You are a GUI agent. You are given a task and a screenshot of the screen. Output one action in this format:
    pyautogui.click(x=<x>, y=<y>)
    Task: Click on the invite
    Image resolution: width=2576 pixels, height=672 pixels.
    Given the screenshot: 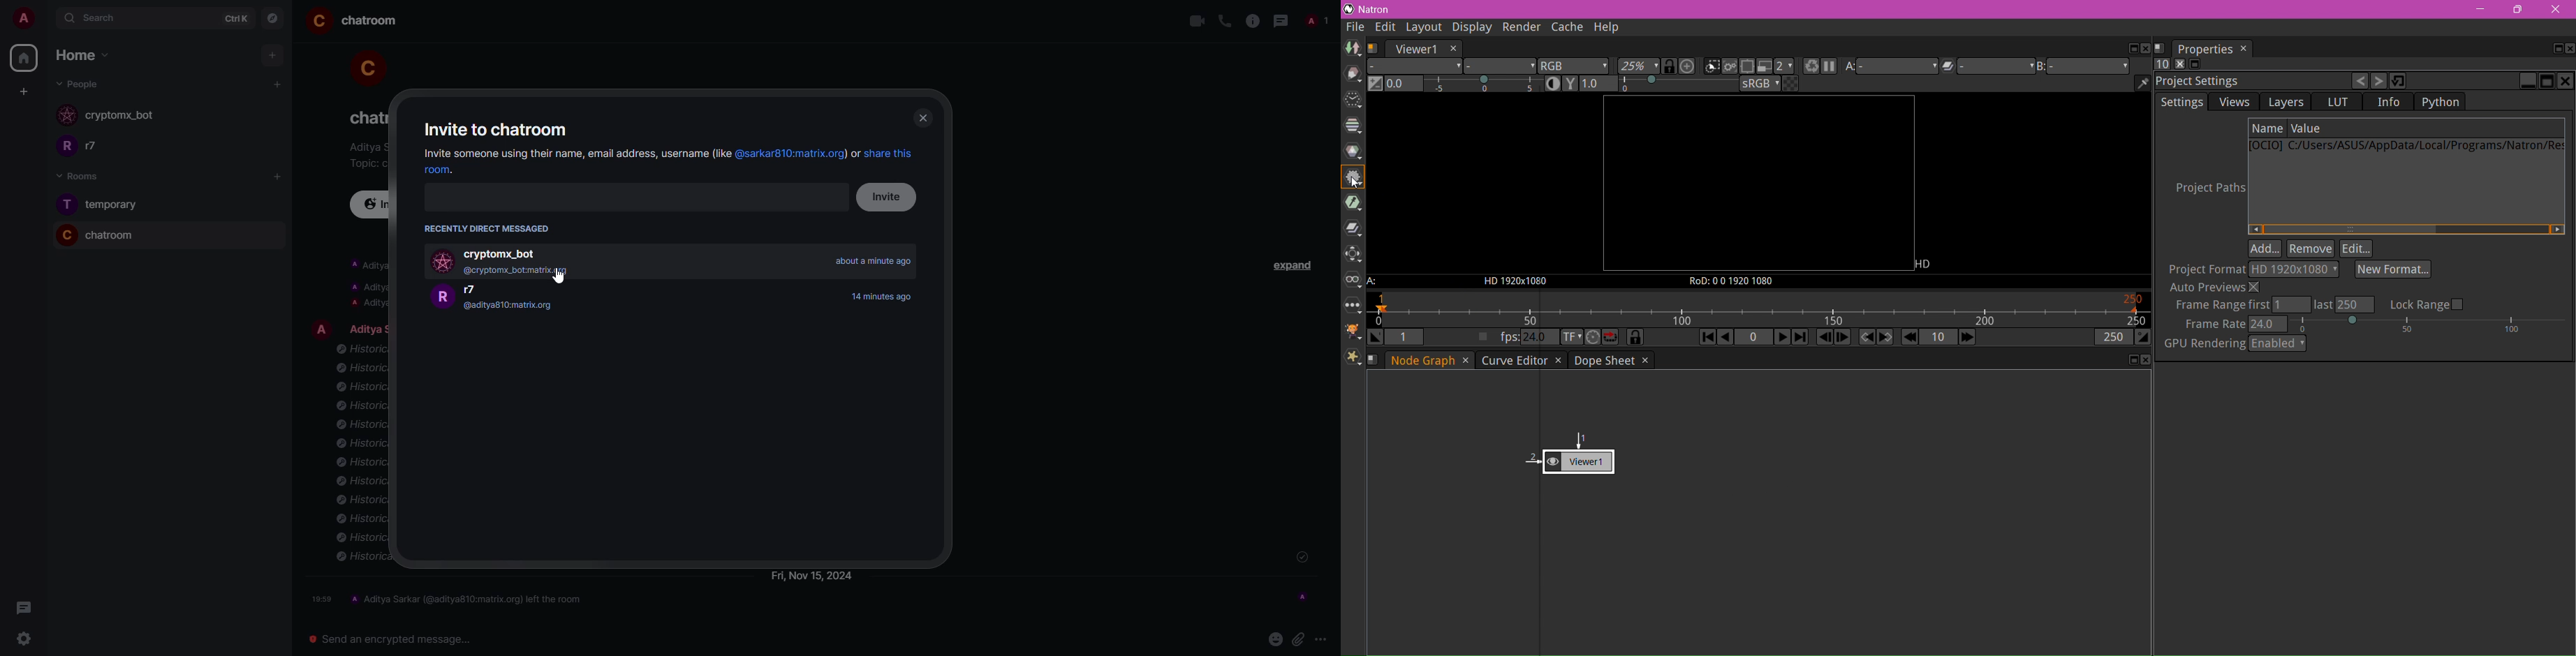 What is the action you would take?
    pyautogui.click(x=890, y=197)
    